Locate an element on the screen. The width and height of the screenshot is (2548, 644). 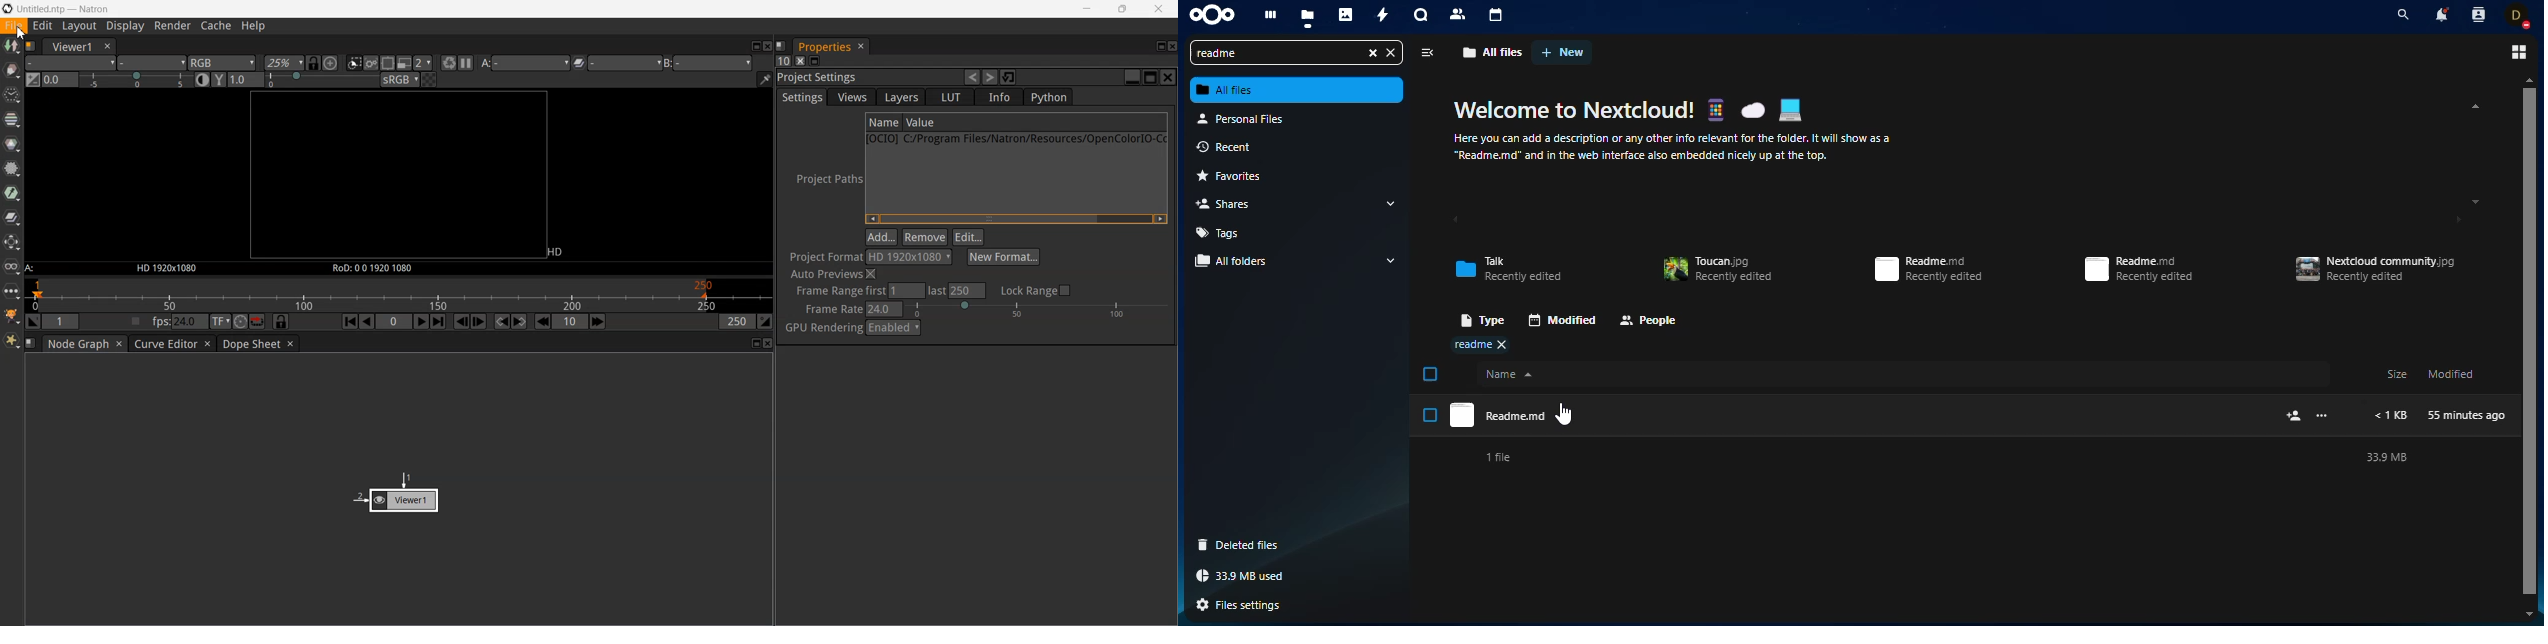
Close is located at coordinates (1501, 344).